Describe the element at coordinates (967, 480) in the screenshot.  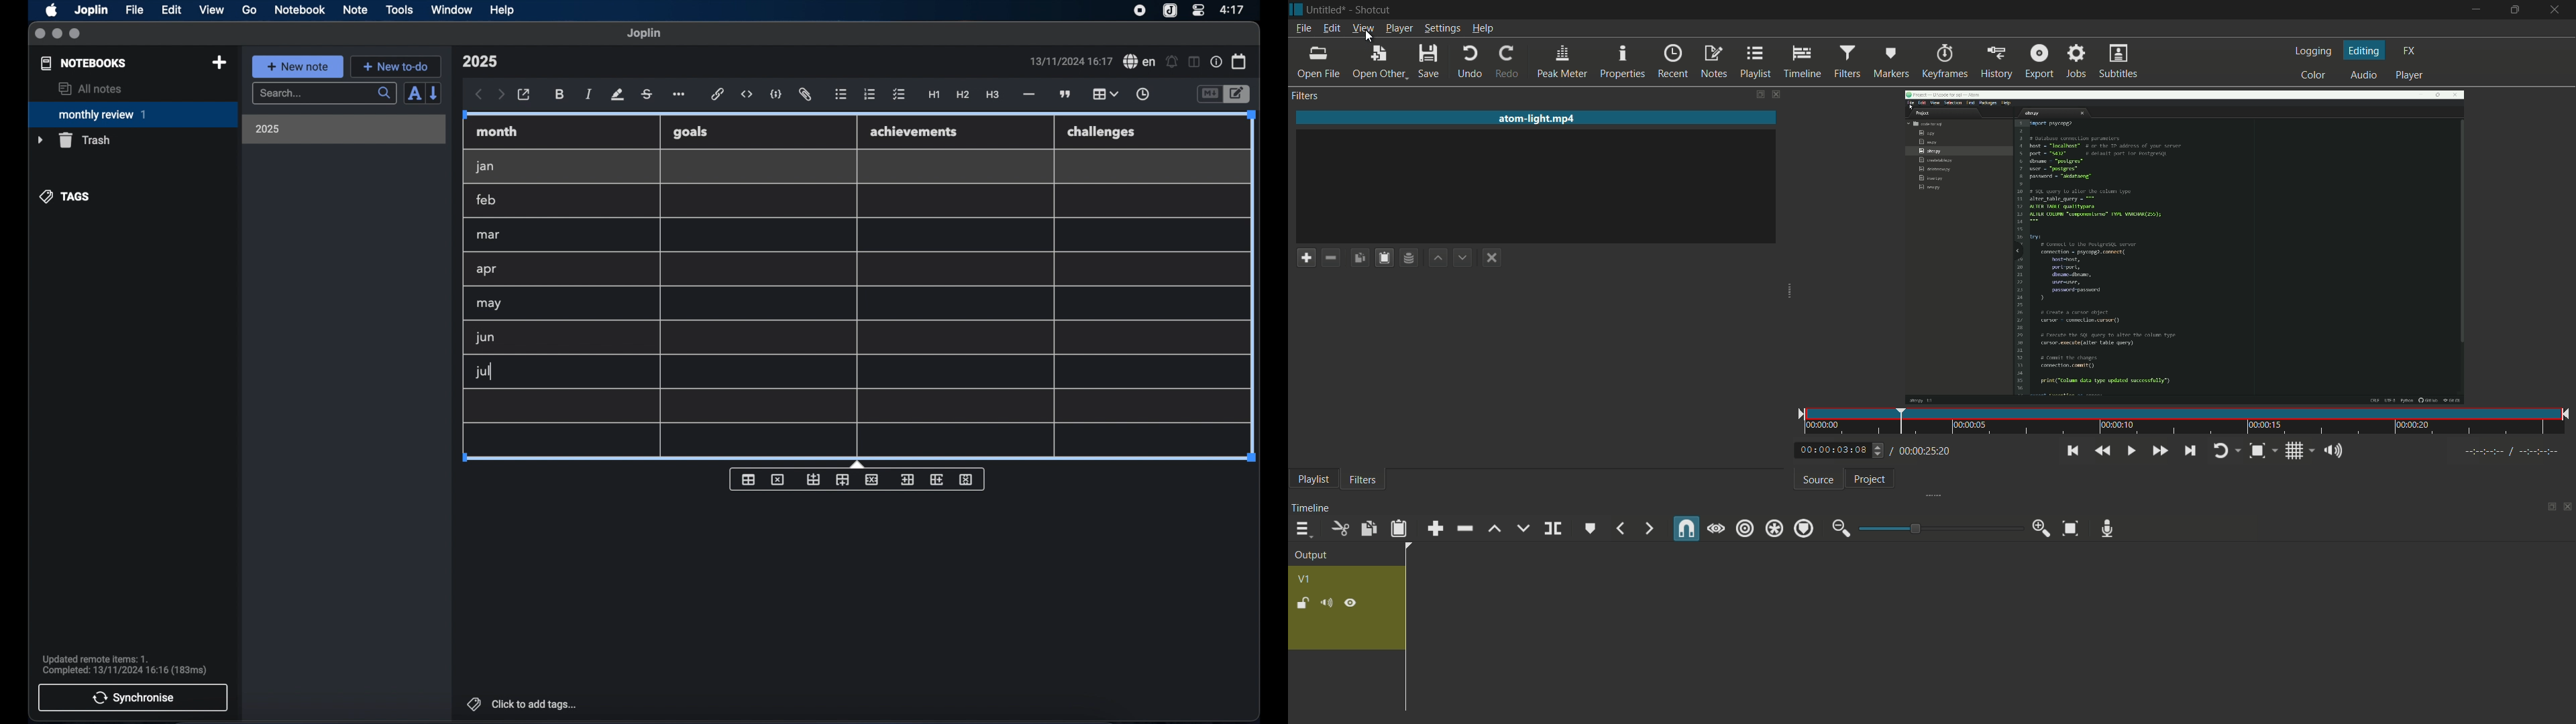
I see `delete column` at that location.